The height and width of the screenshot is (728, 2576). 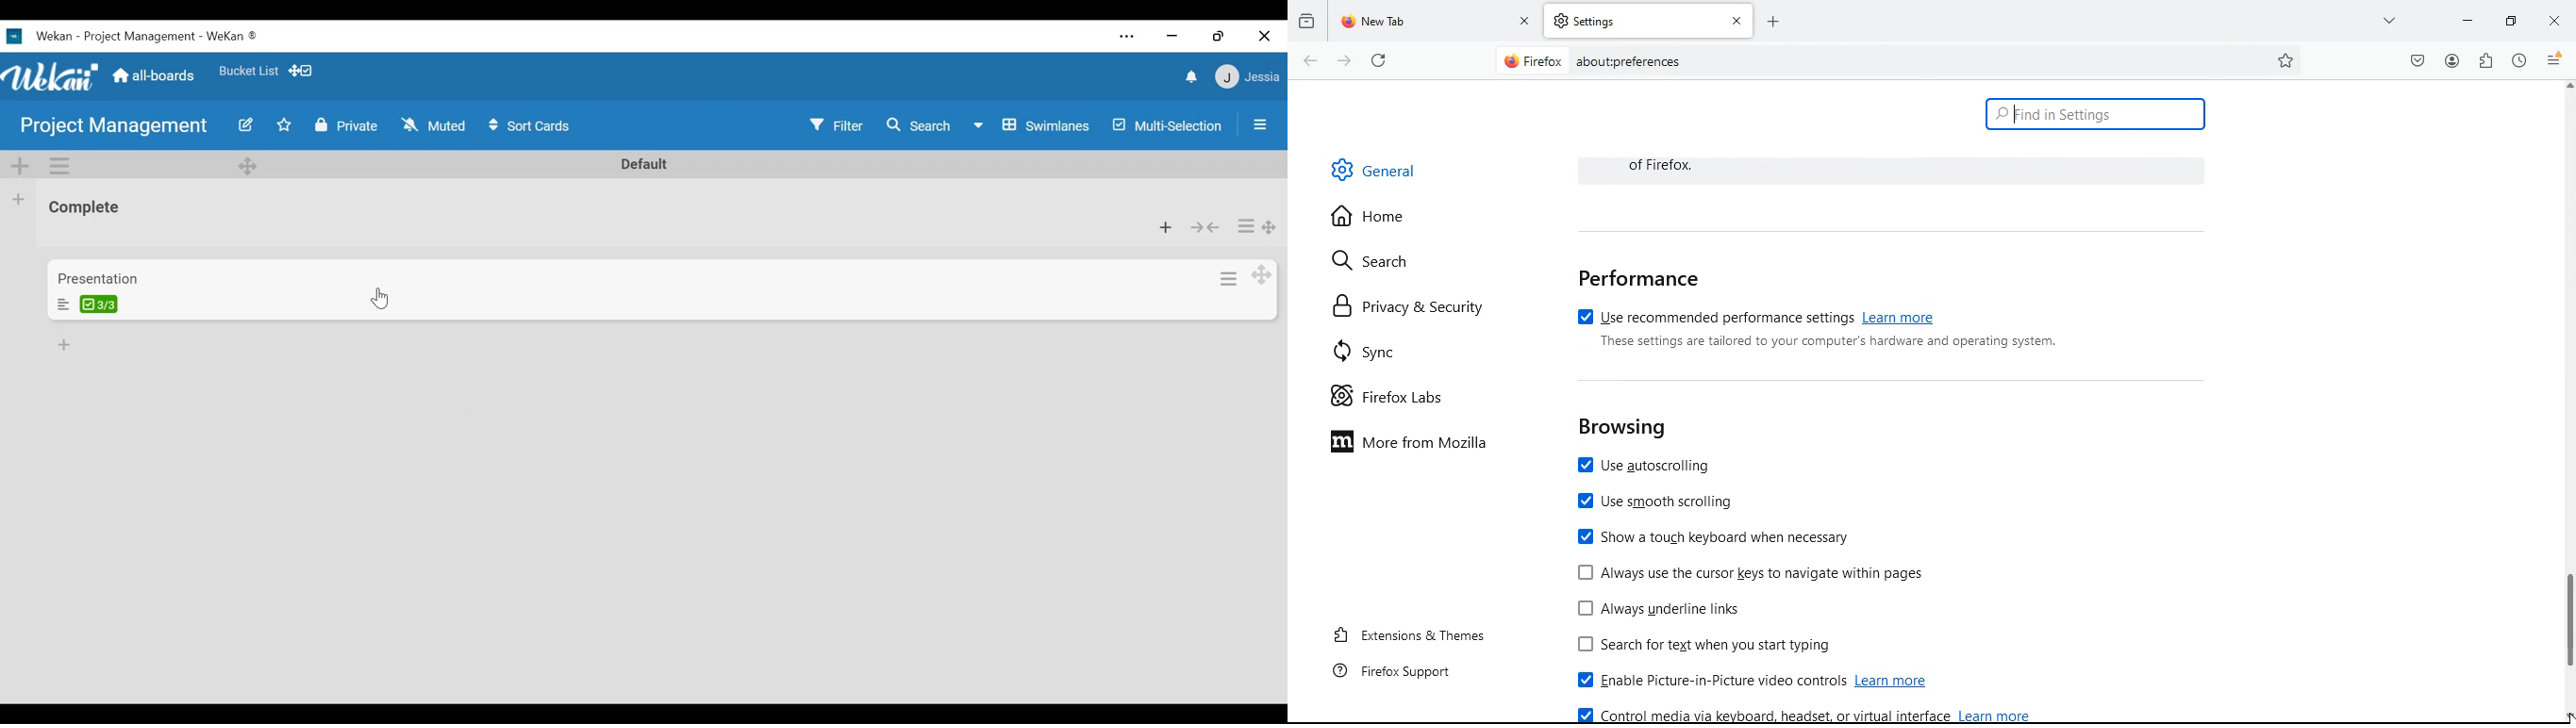 I want to click on extensions, so click(x=2485, y=62).